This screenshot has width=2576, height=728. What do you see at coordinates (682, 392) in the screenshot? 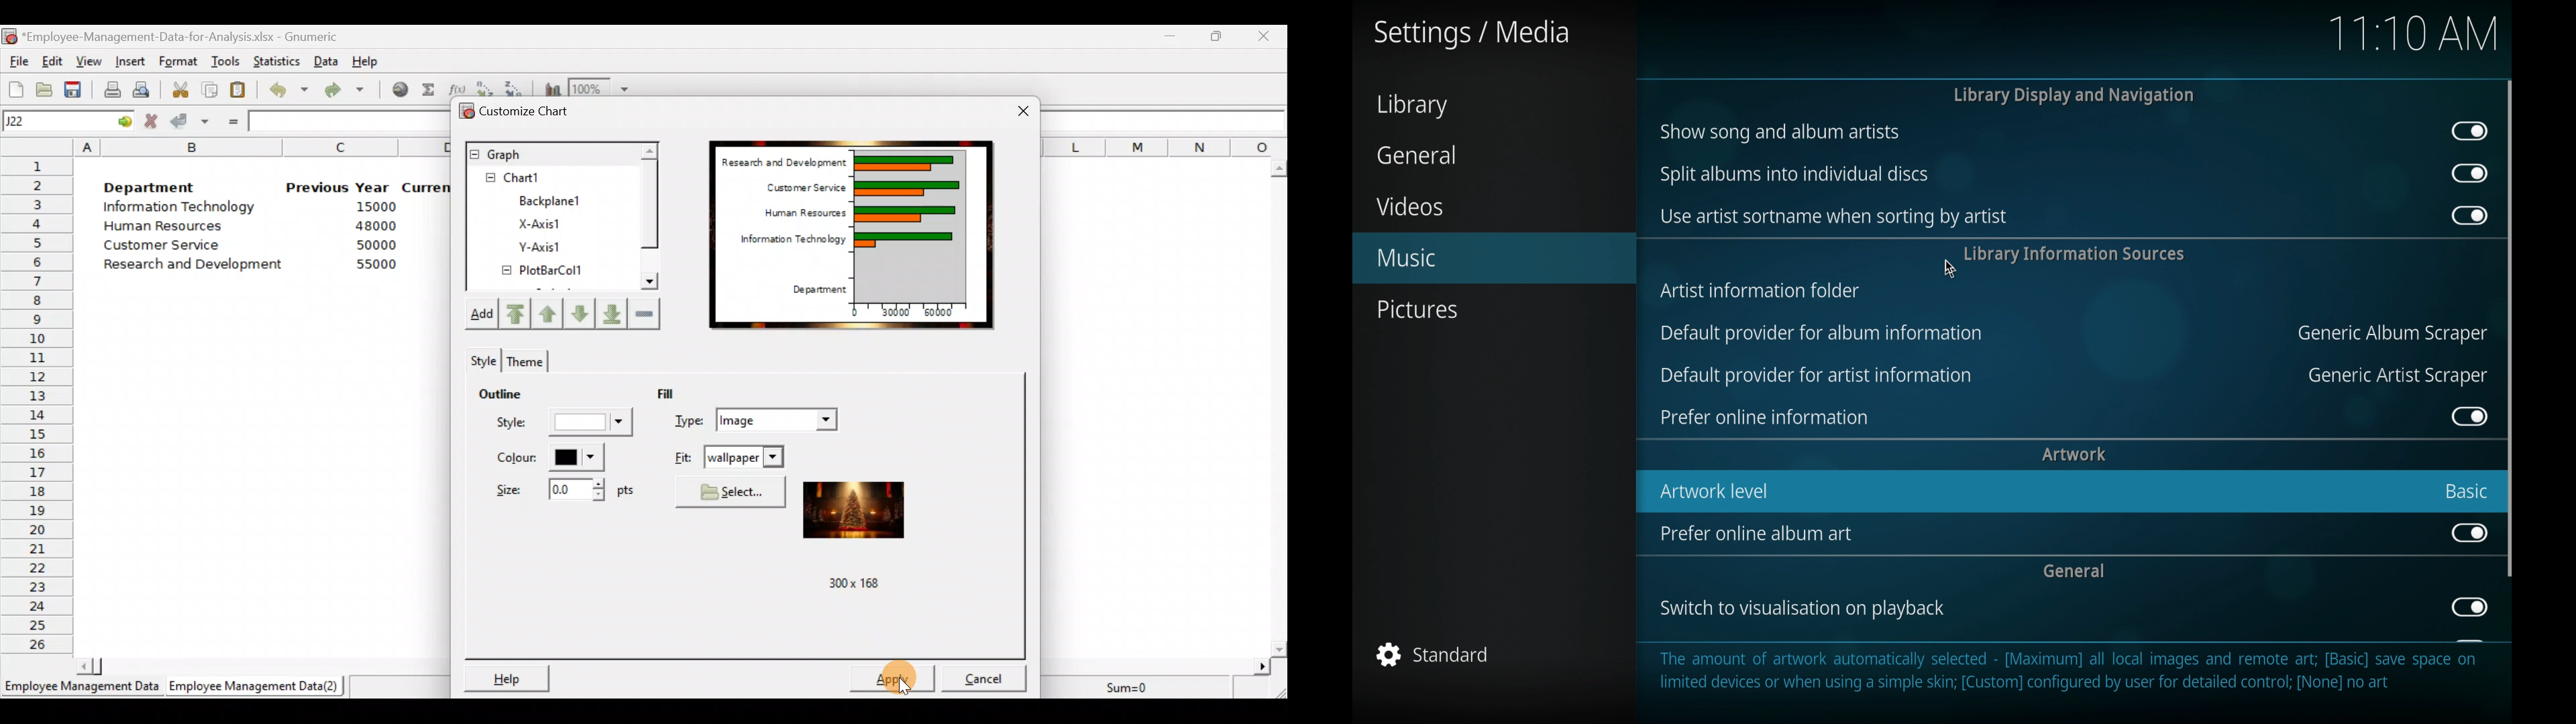
I see `Fill` at bounding box center [682, 392].